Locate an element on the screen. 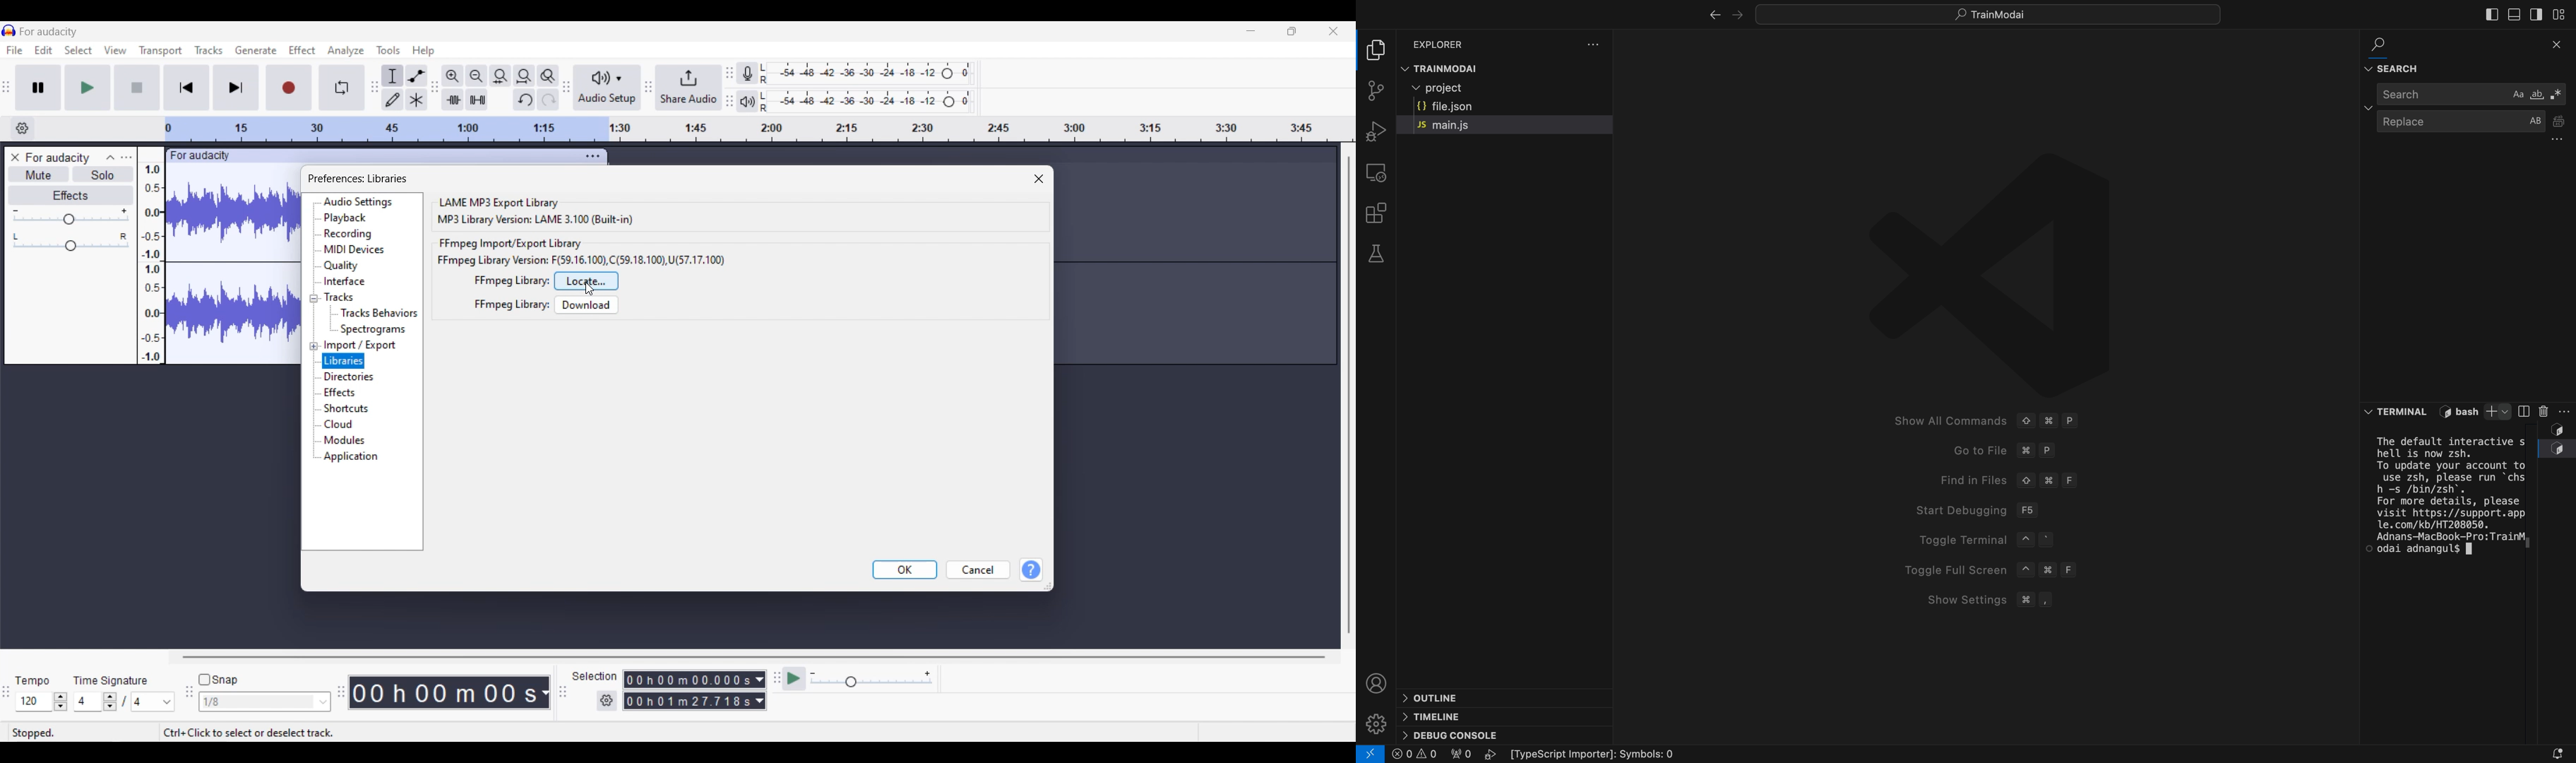  Time signature settings is located at coordinates (124, 702).